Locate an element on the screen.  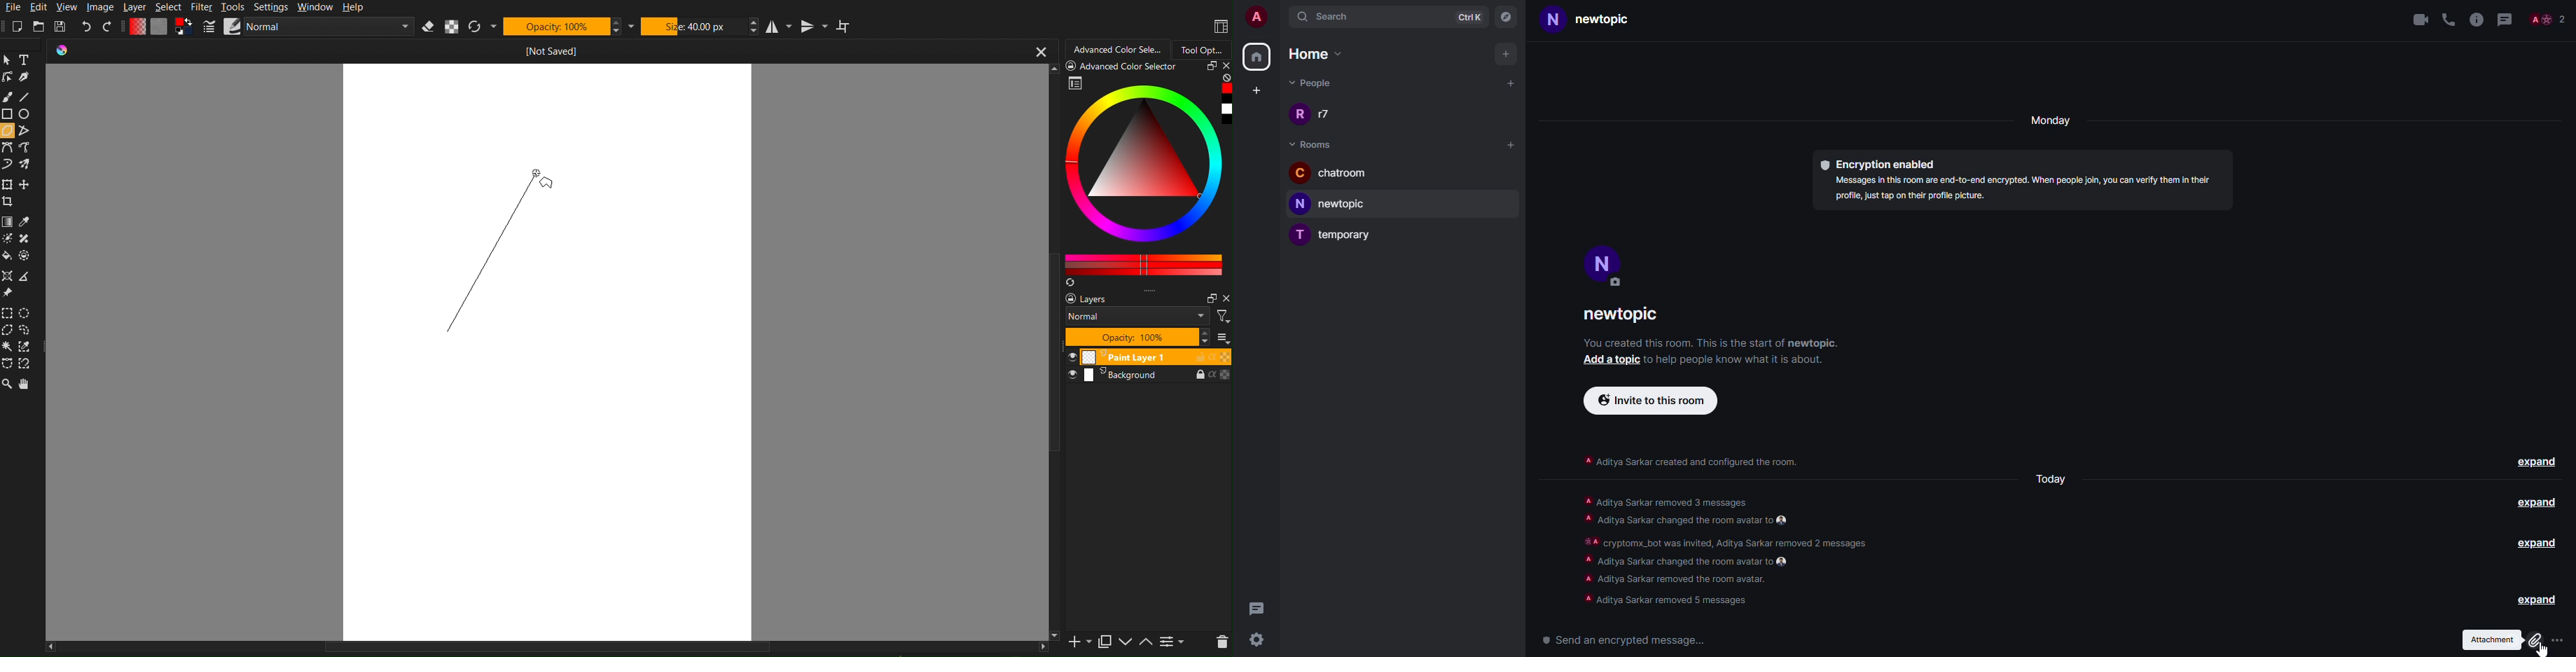
threads is located at coordinates (2507, 19).